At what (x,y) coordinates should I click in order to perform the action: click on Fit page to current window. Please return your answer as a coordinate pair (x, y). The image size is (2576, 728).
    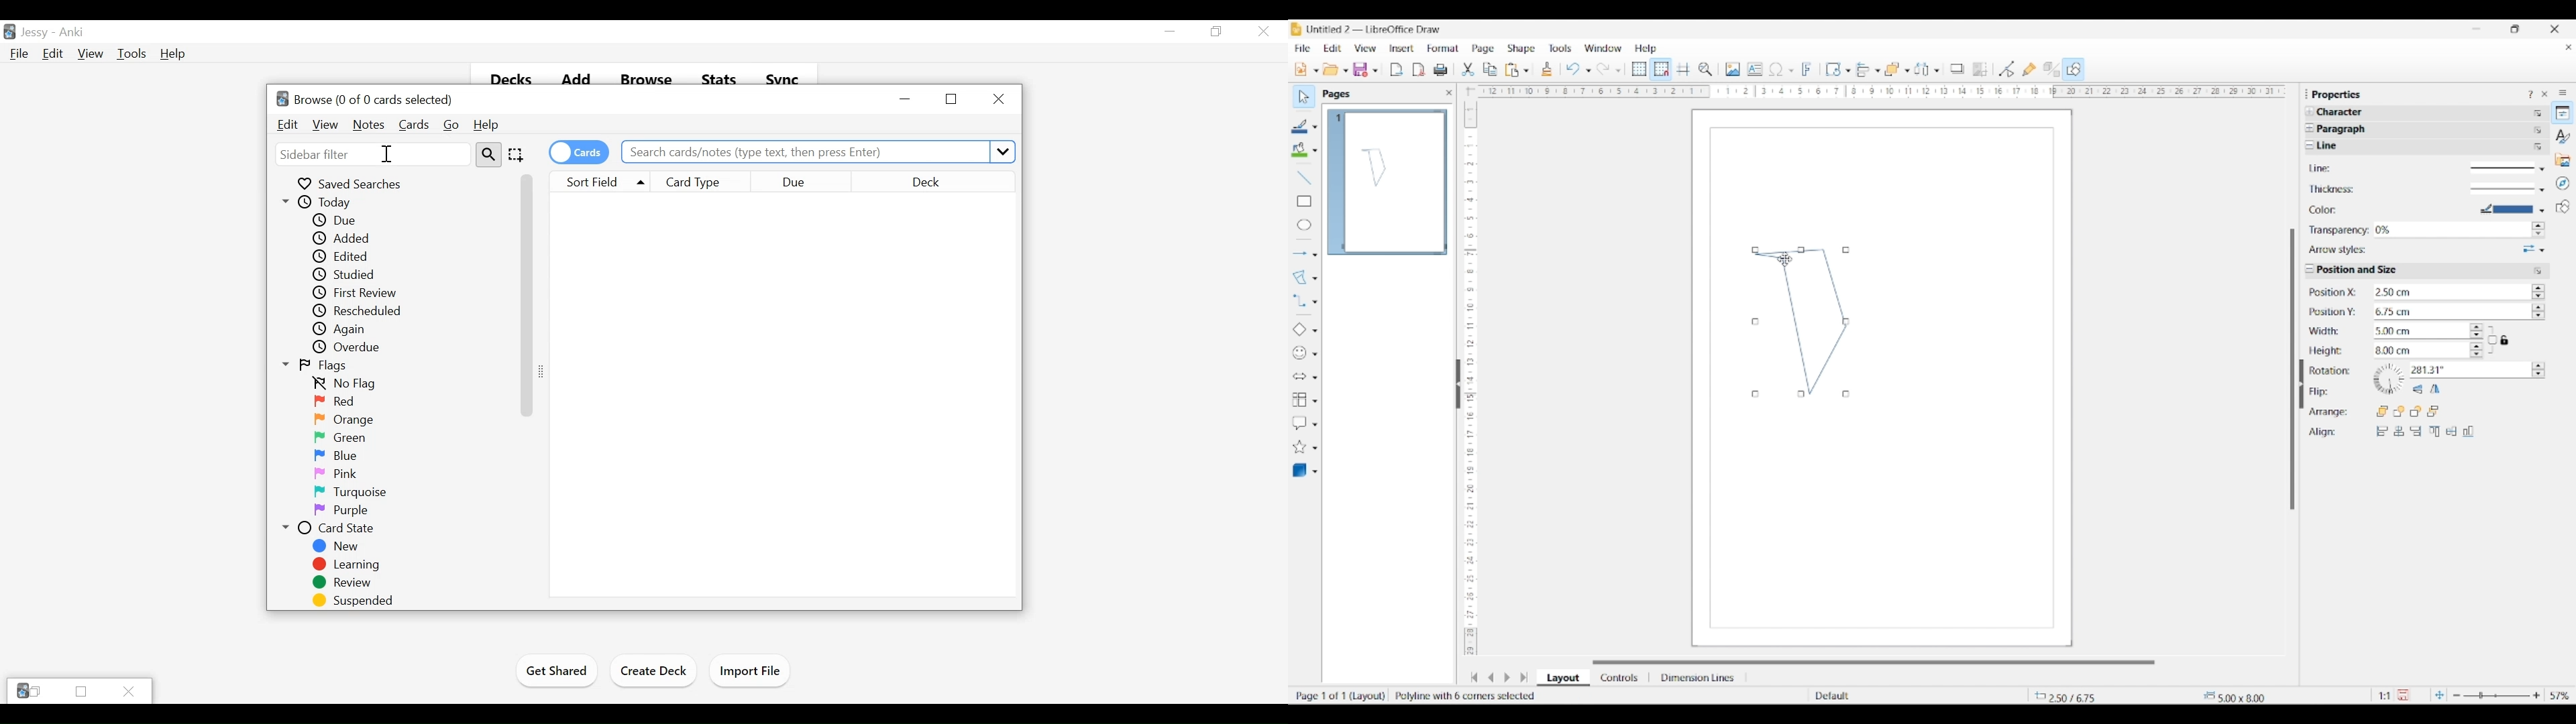
    Looking at the image, I should click on (2439, 695).